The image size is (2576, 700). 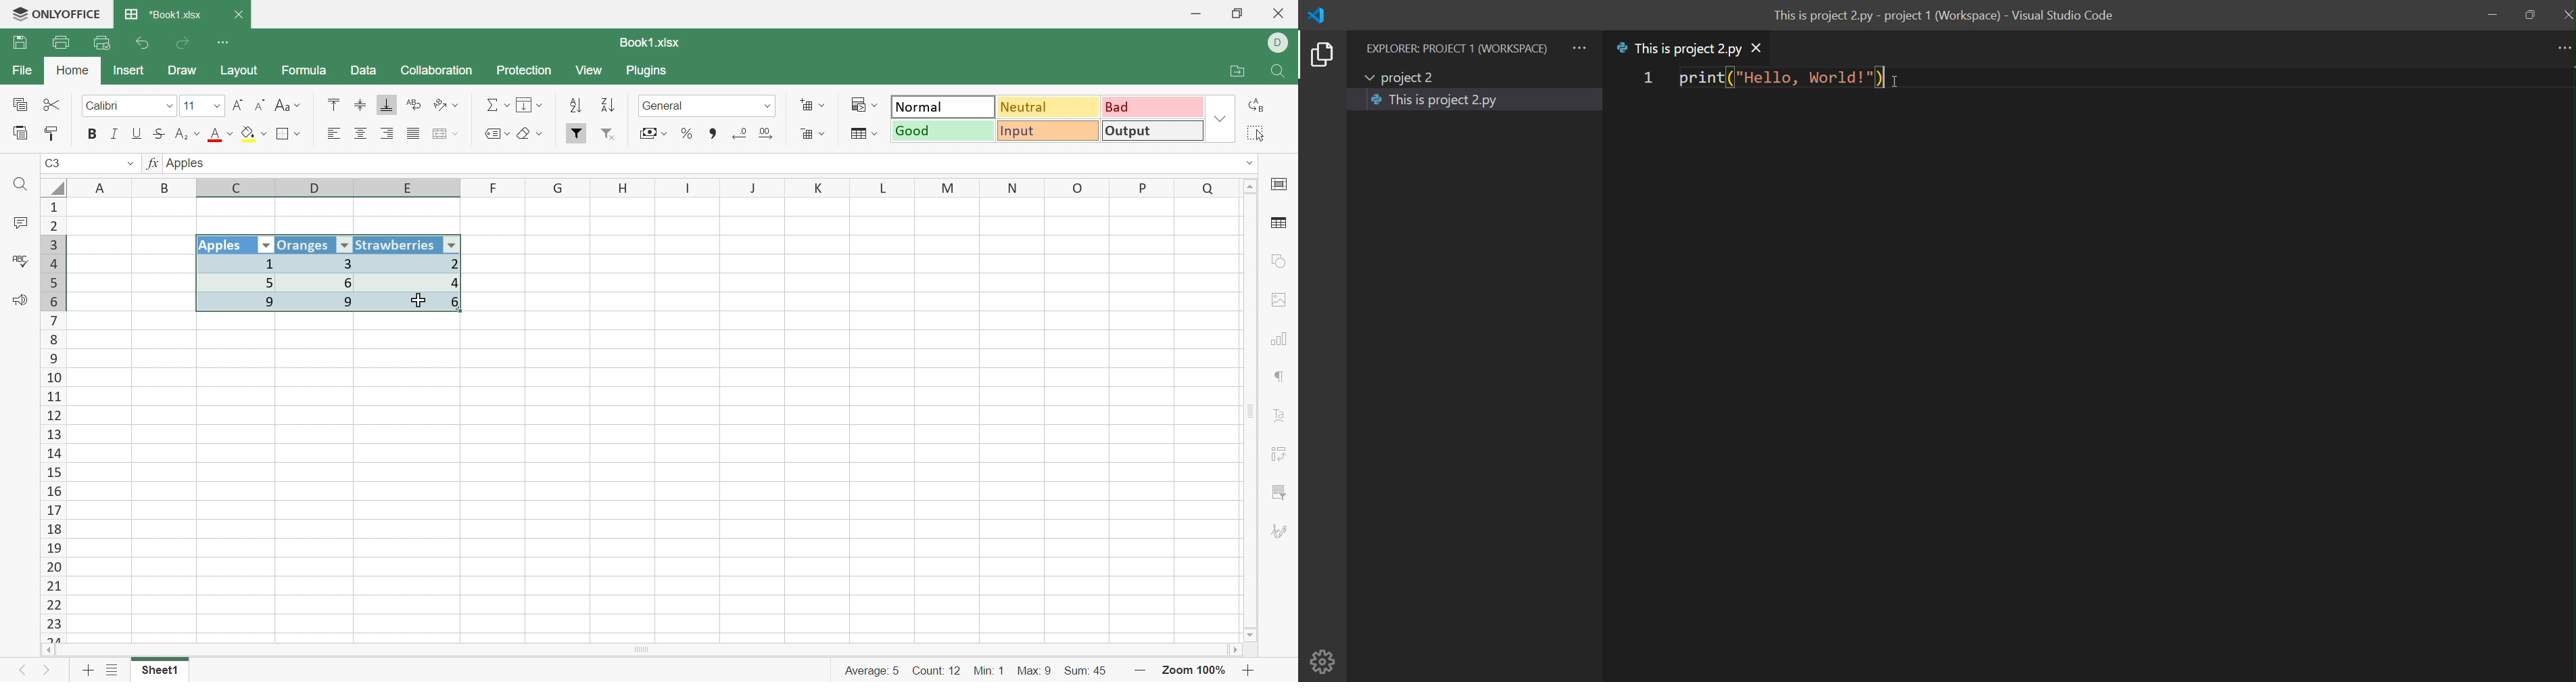 What do you see at coordinates (448, 105) in the screenshot?
I see `Orientation` at bounding box center [448, 105].